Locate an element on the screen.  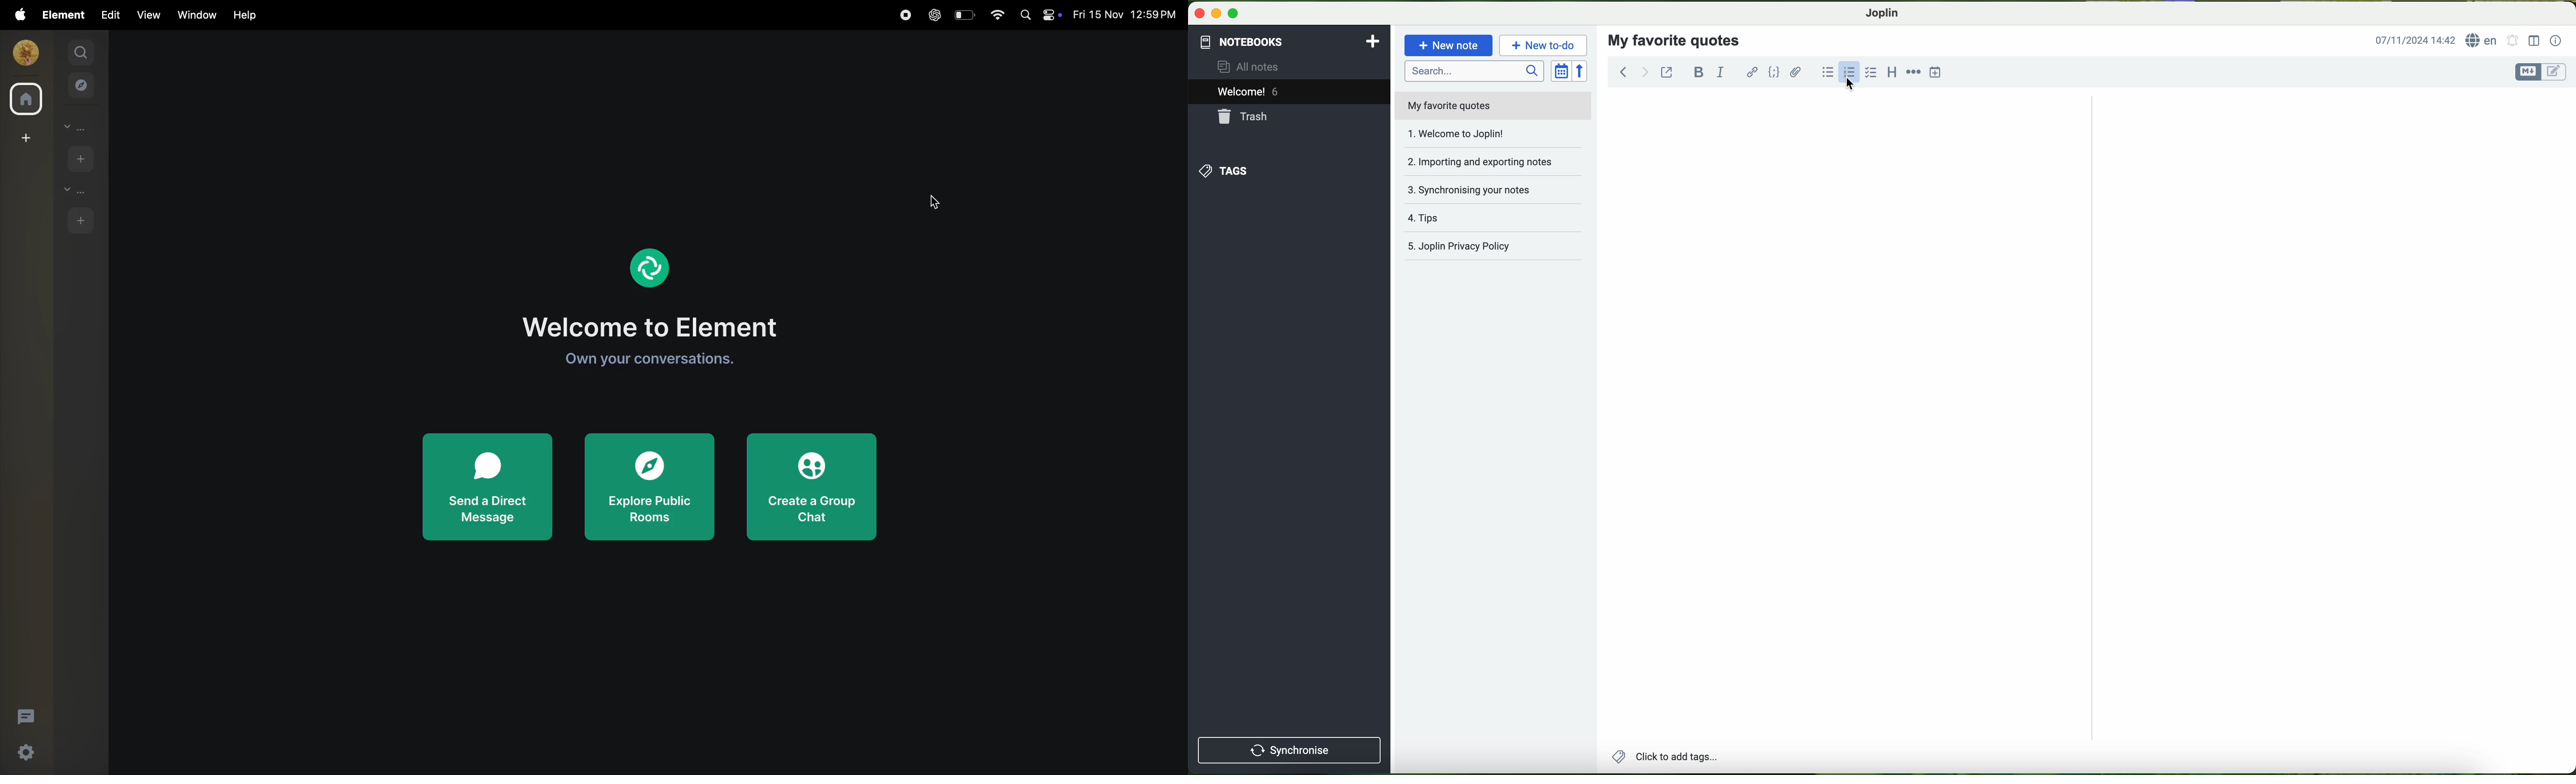
edit is located at coordinates (110, 14).